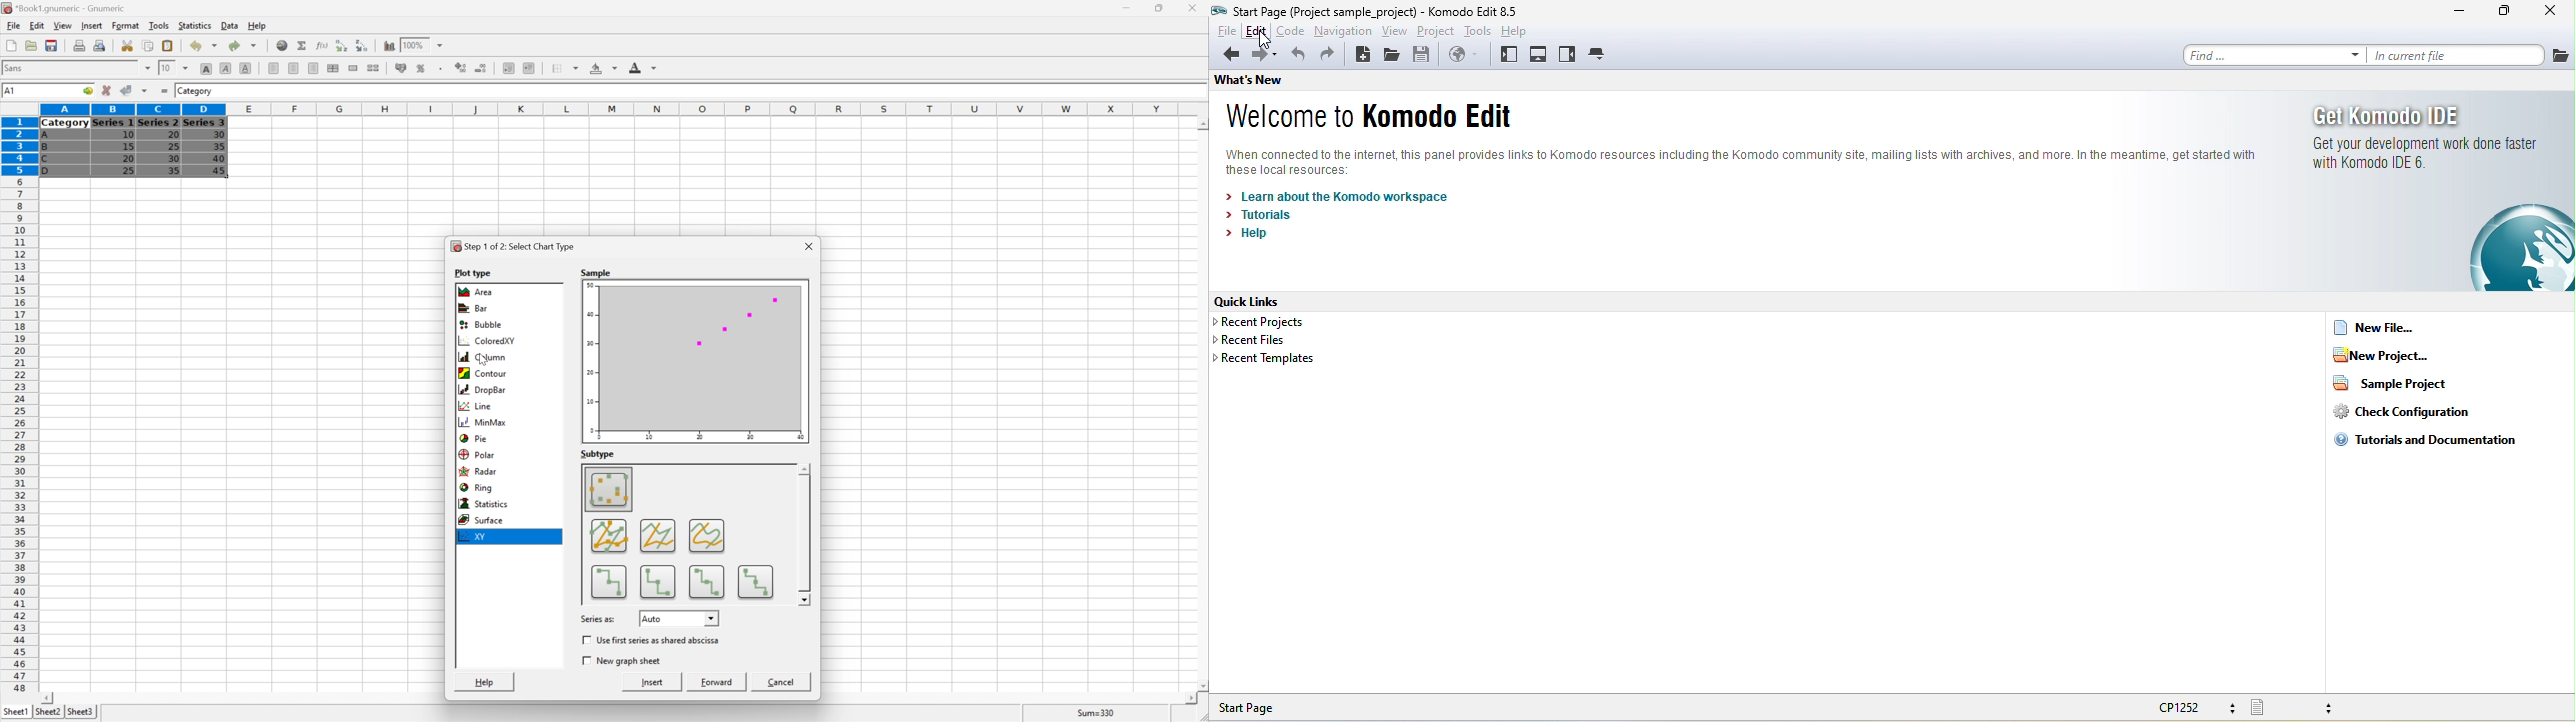 The image size is (2576, 728). I want to click on Increase the number of decimals displayed, so click(462, 68).